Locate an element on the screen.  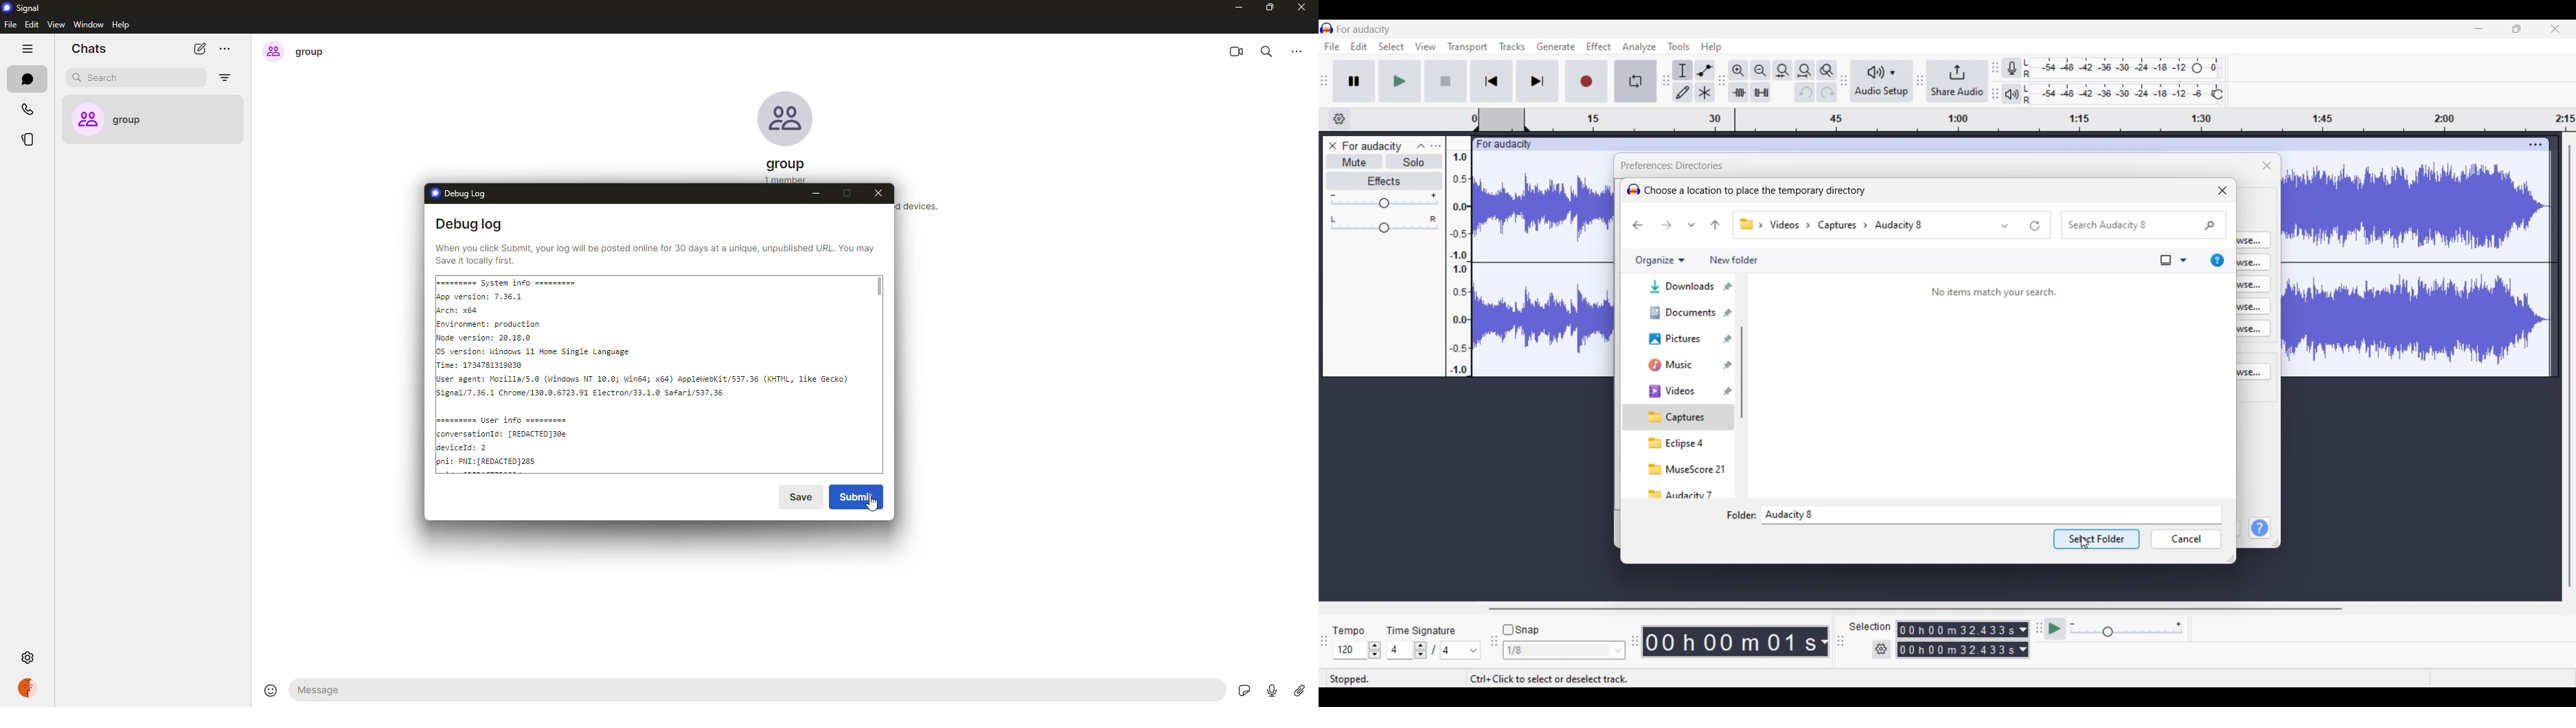
Playback meter is located at coordinates (2010, 94).